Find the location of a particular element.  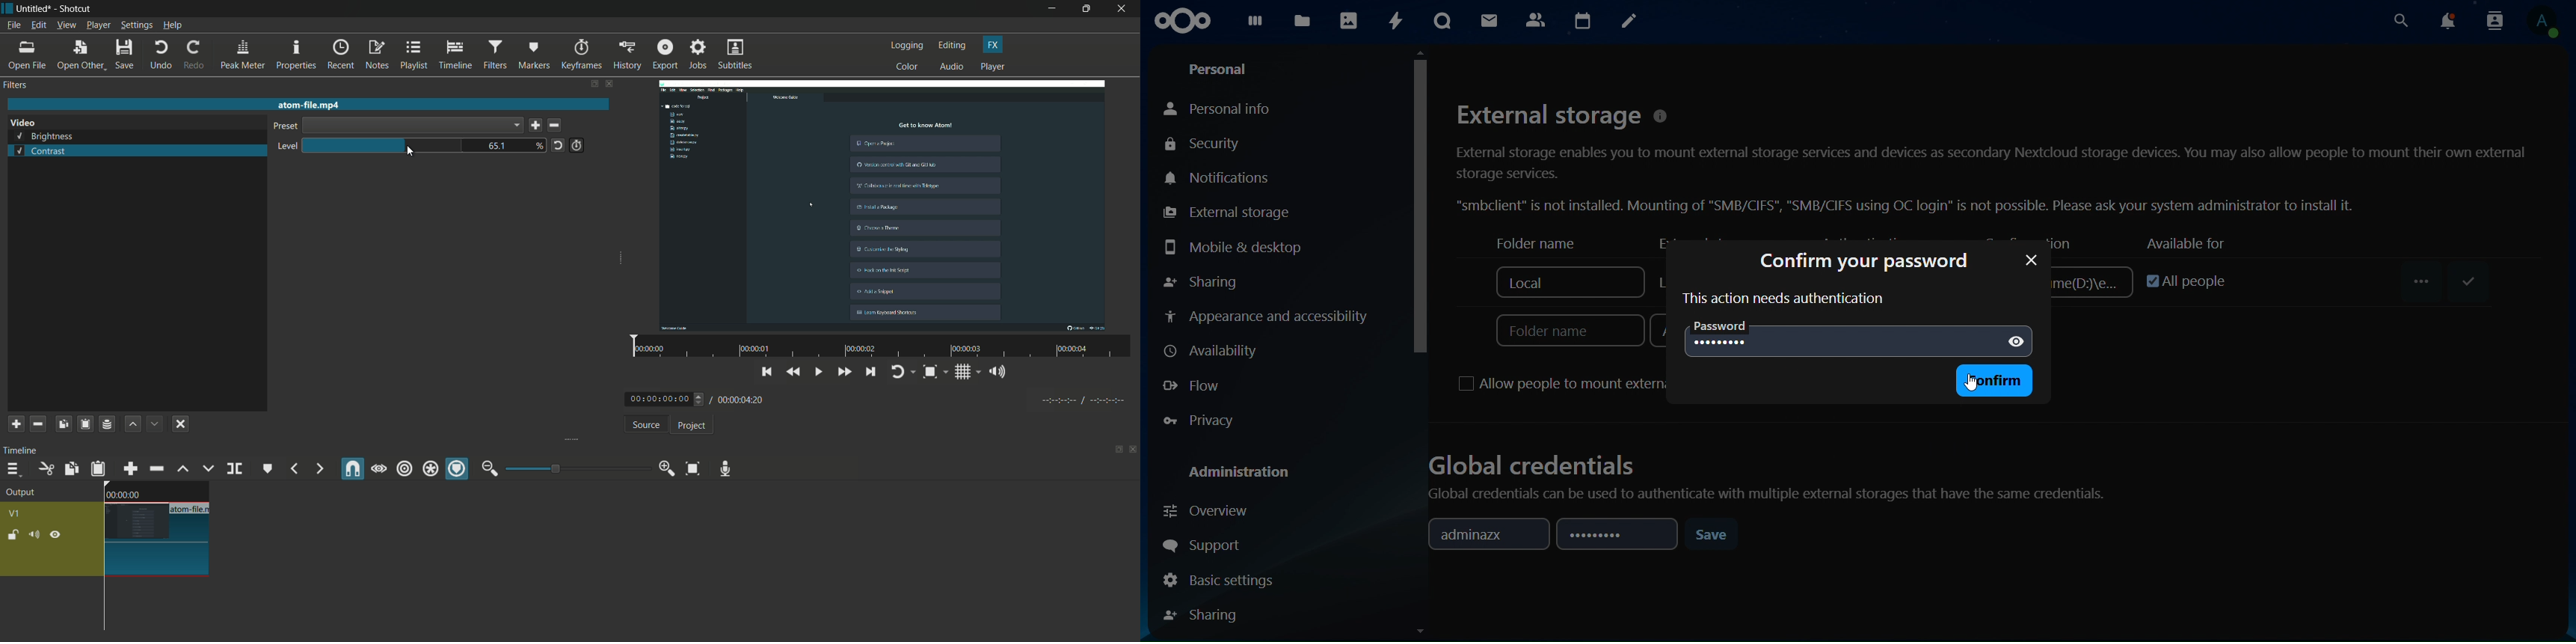

calendar is located at coordinates (1584, 19).